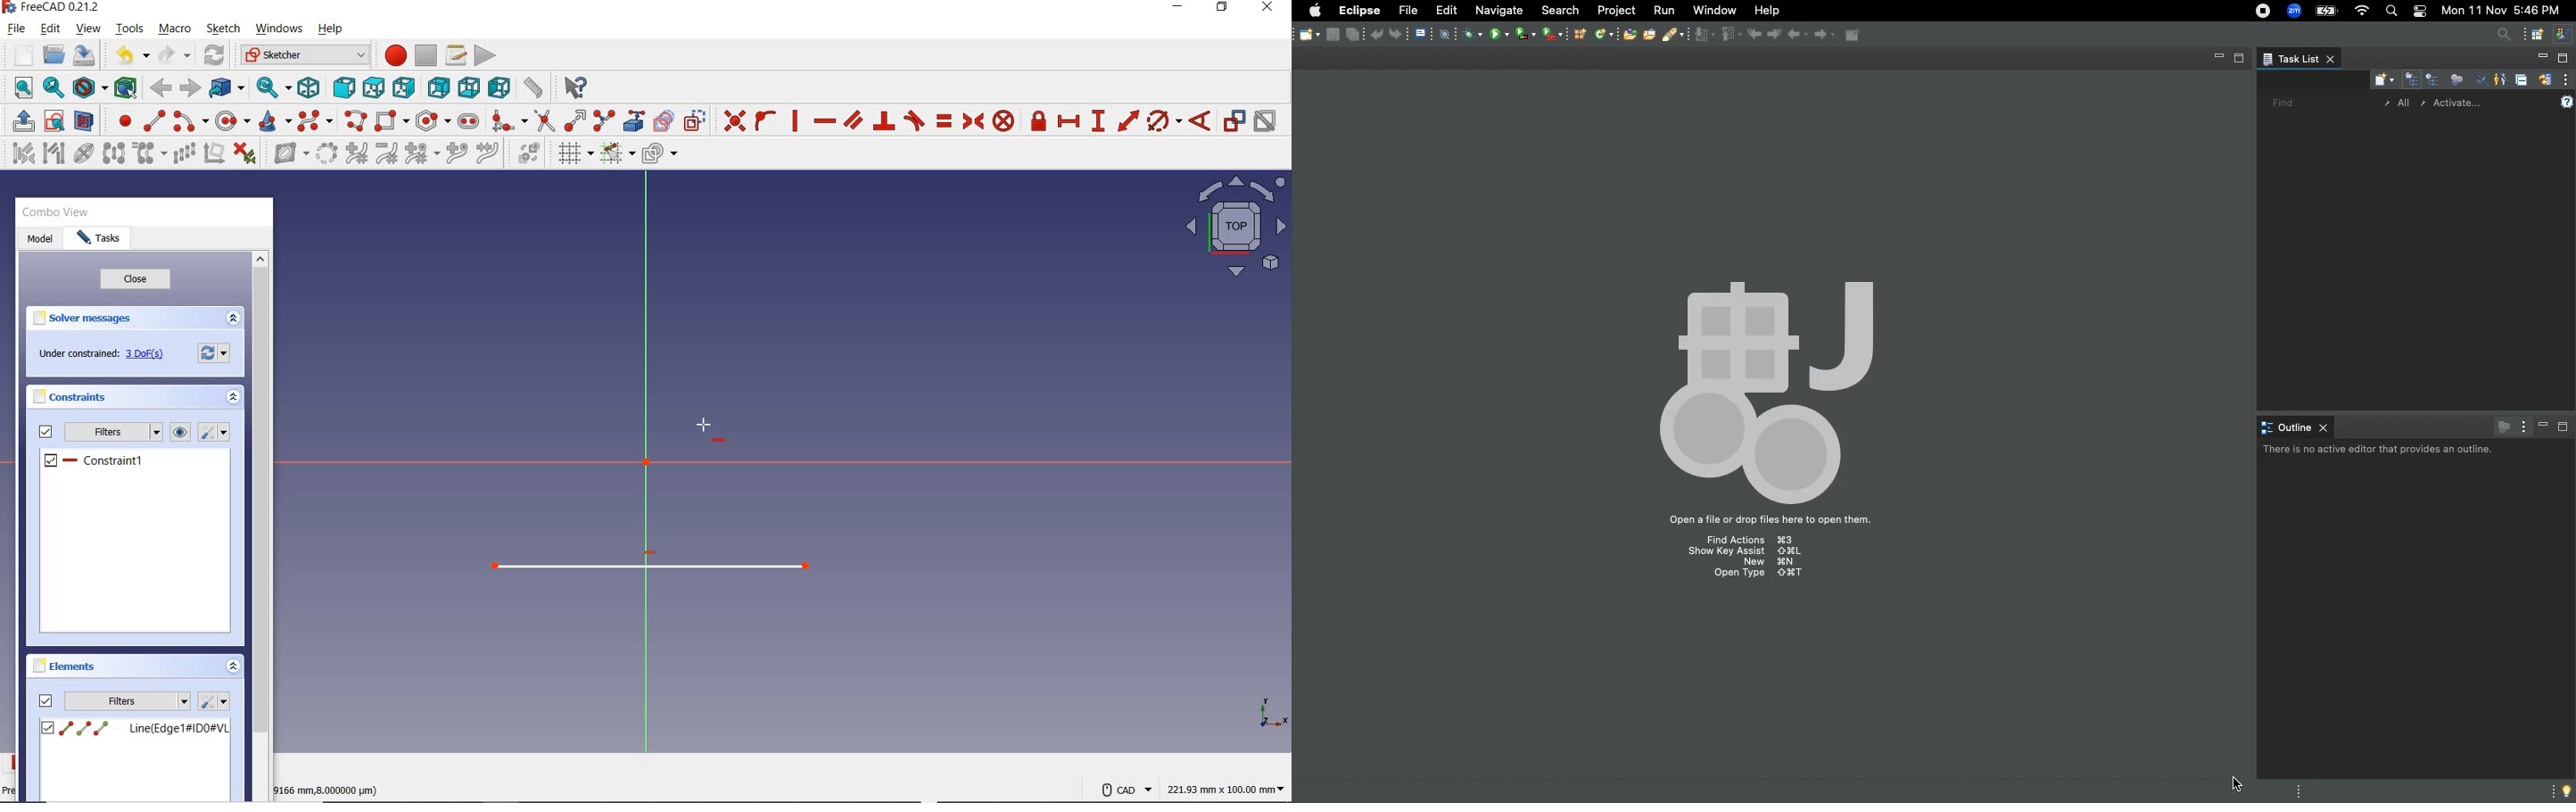 This screenshot has width=2576, height=812. I want to click on Charge, so click(2326, 11).